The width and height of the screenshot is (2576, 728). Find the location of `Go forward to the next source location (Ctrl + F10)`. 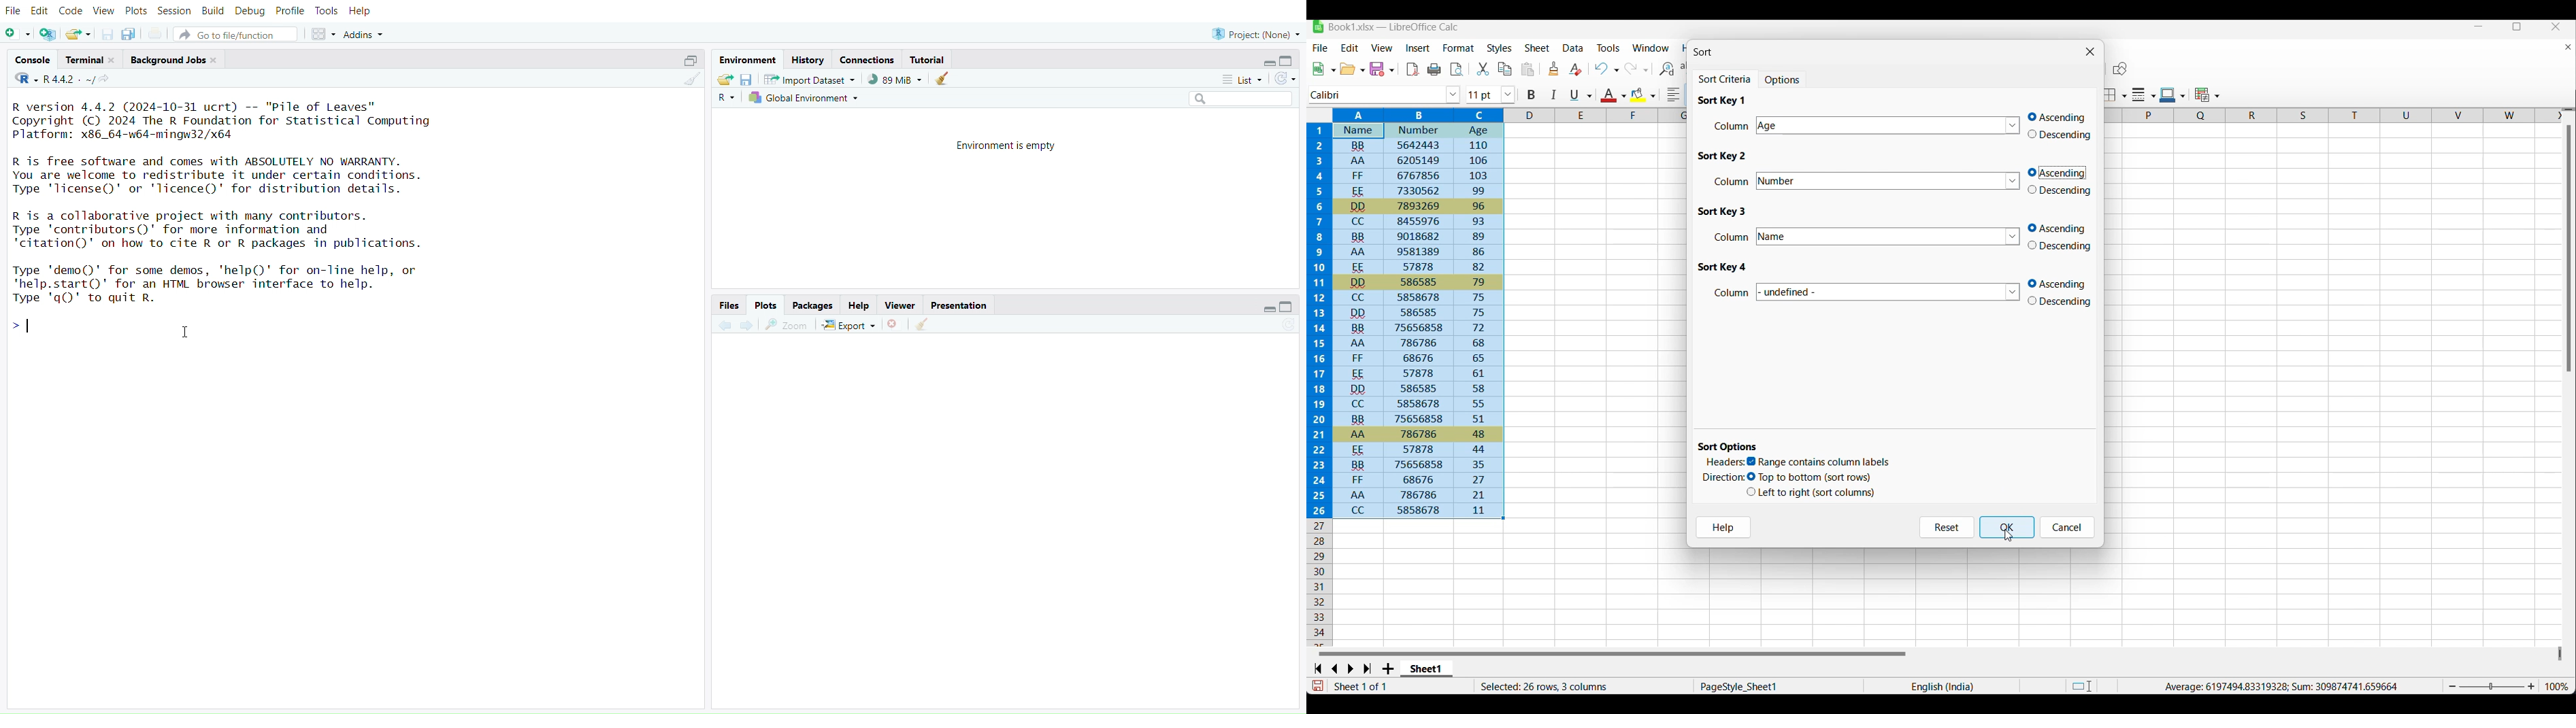

Go forward to the next source location (Ctrl + F10) is located at coordinates (747, 323).